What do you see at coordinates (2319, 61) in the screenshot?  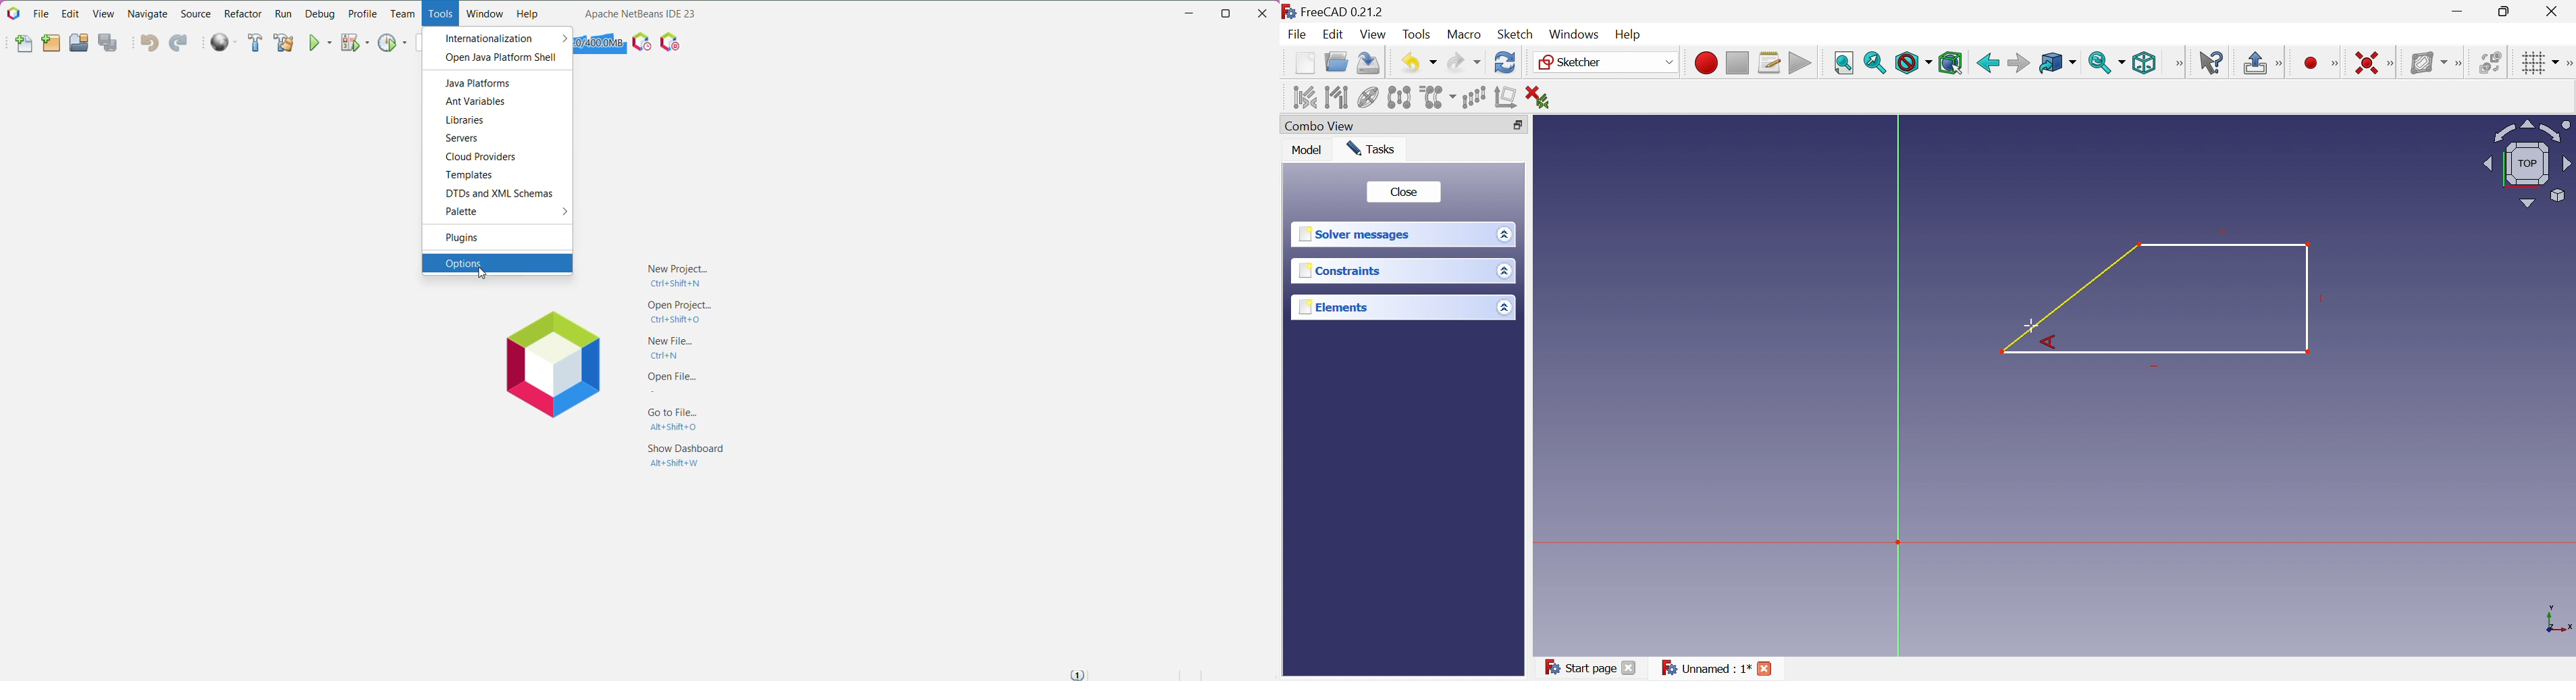 I see `Constraint vertically` at bounding box center [2319, 61].